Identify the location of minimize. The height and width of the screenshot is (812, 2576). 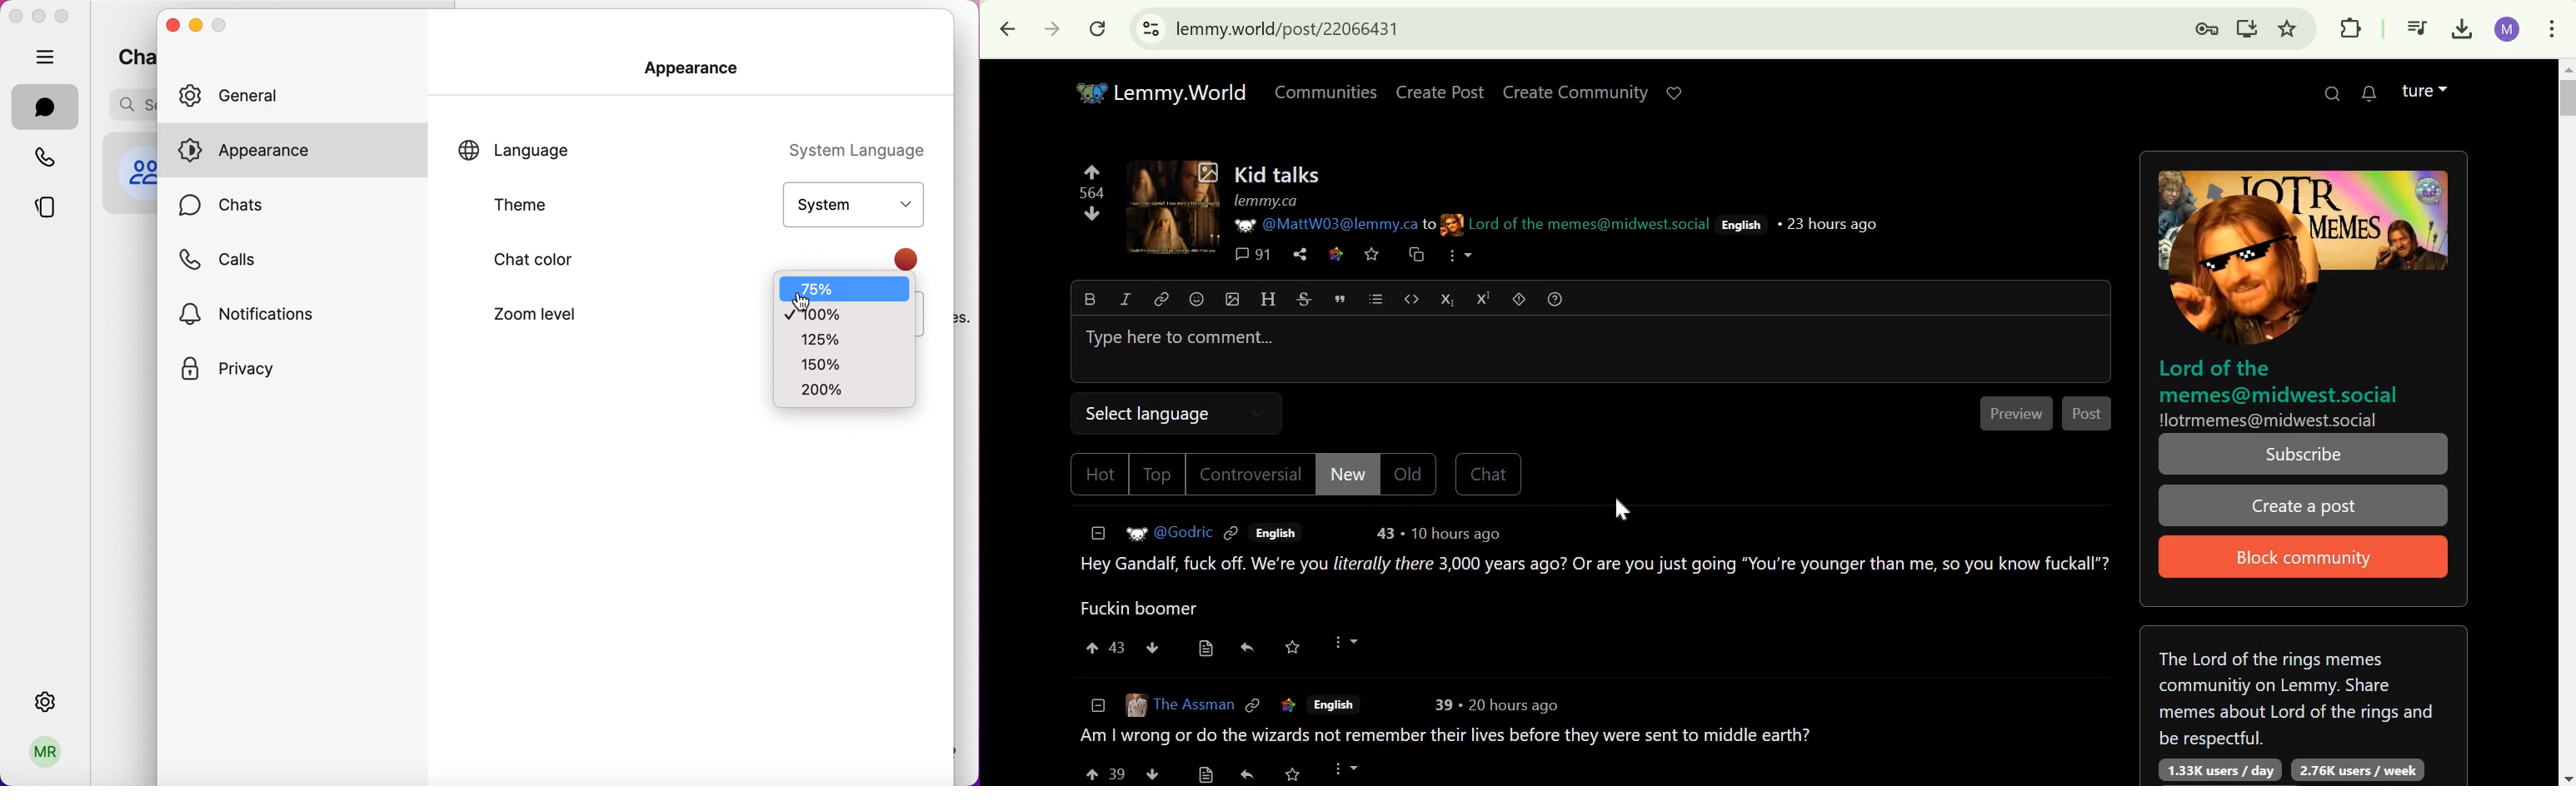
(39, 16).